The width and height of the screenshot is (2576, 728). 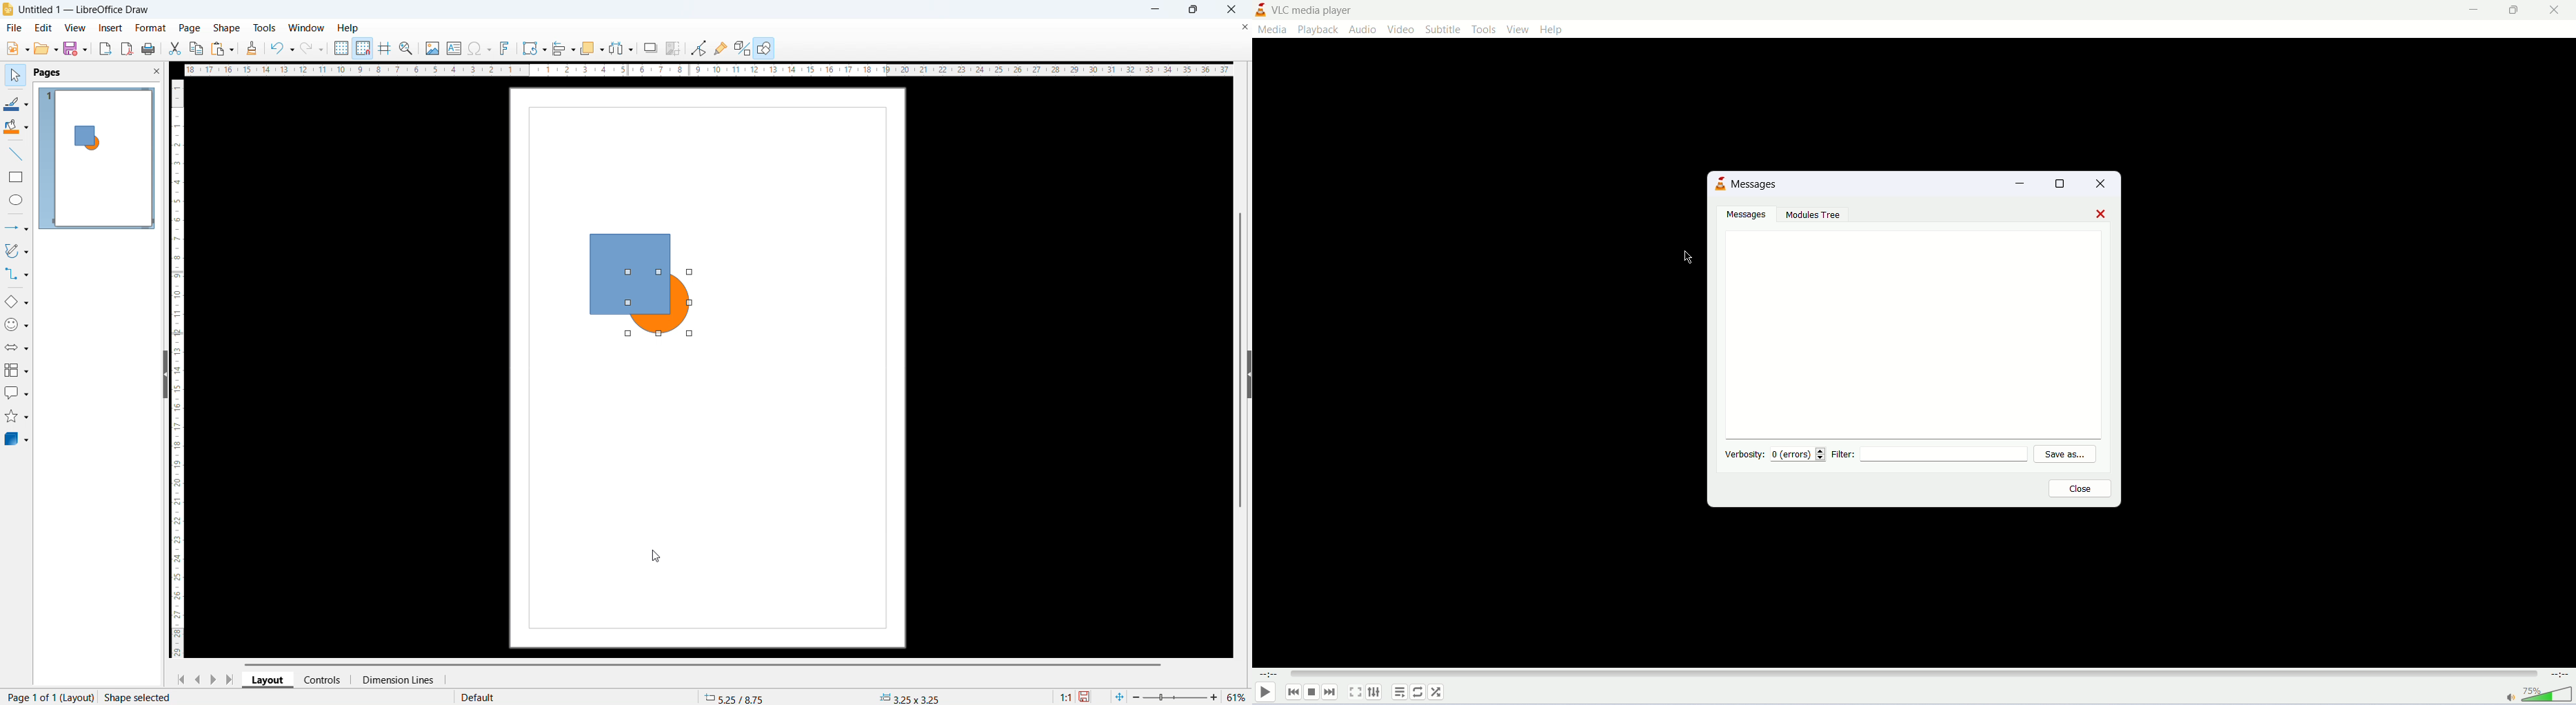 What do you see at coordinates (18, 48) in the screenshot?
I see `new` at bounding box center [18, 48].